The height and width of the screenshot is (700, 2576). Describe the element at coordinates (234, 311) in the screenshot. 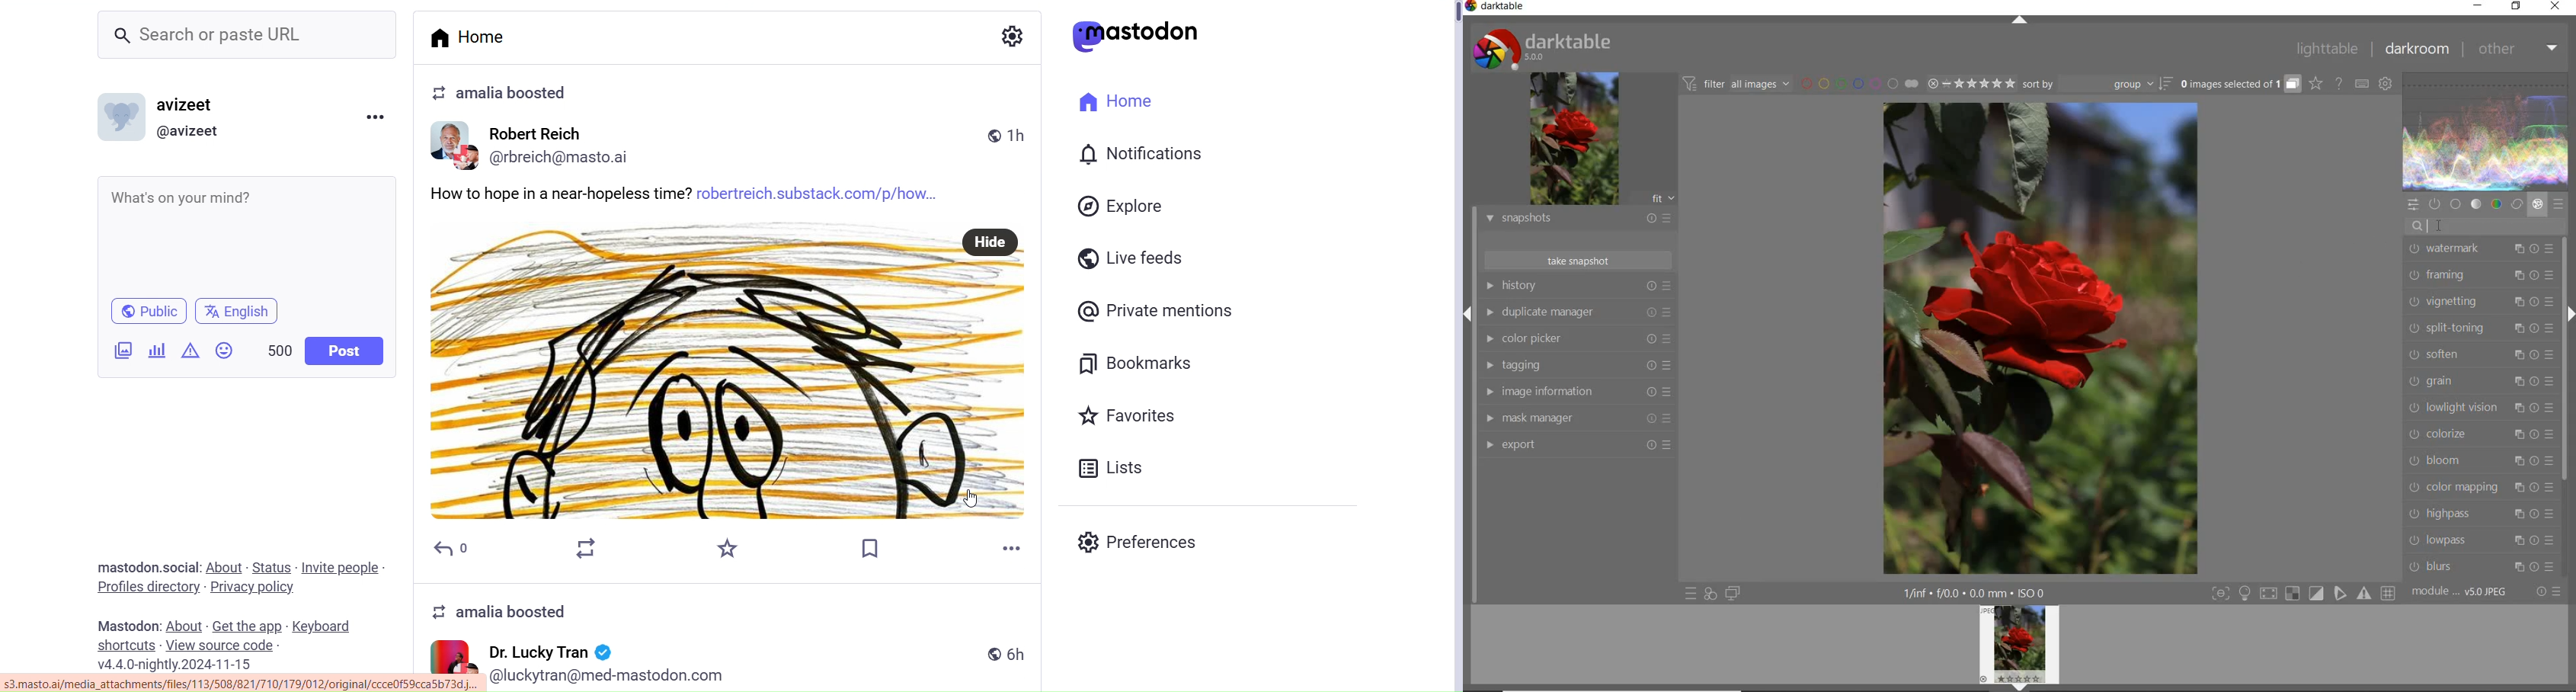

I see `Language` at that location.